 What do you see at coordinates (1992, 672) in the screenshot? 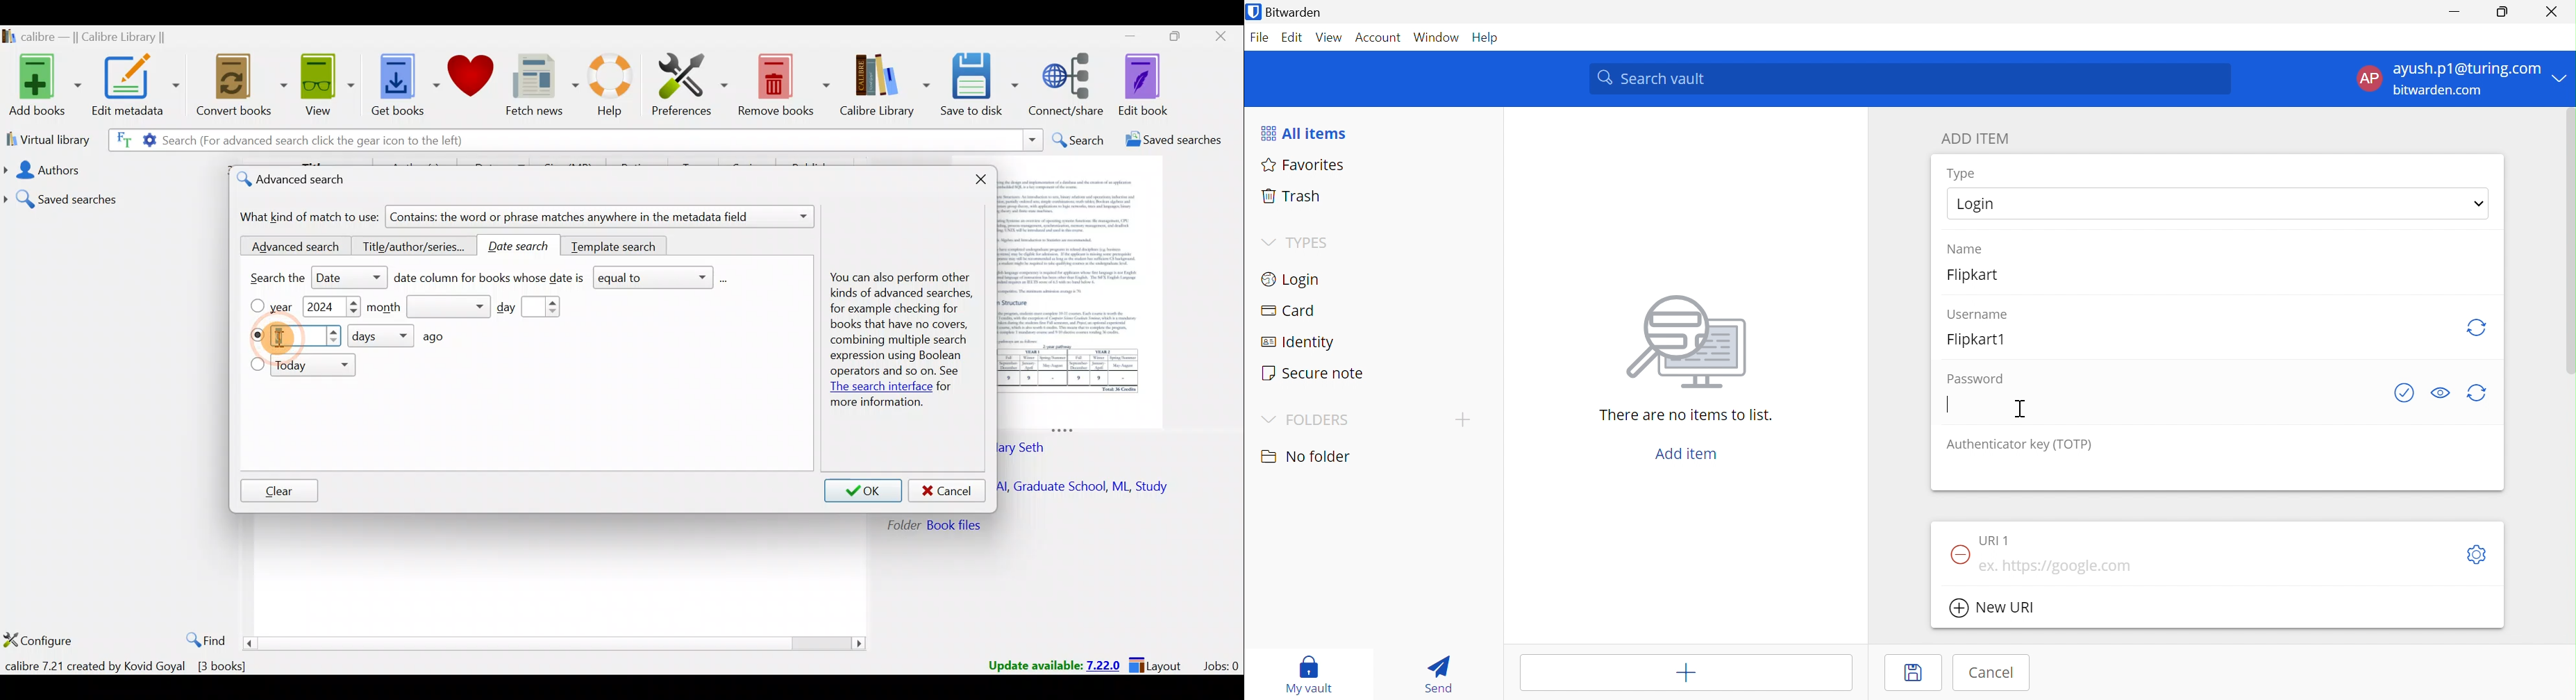
I see `Cancel` at bounding box center [1992, 672].